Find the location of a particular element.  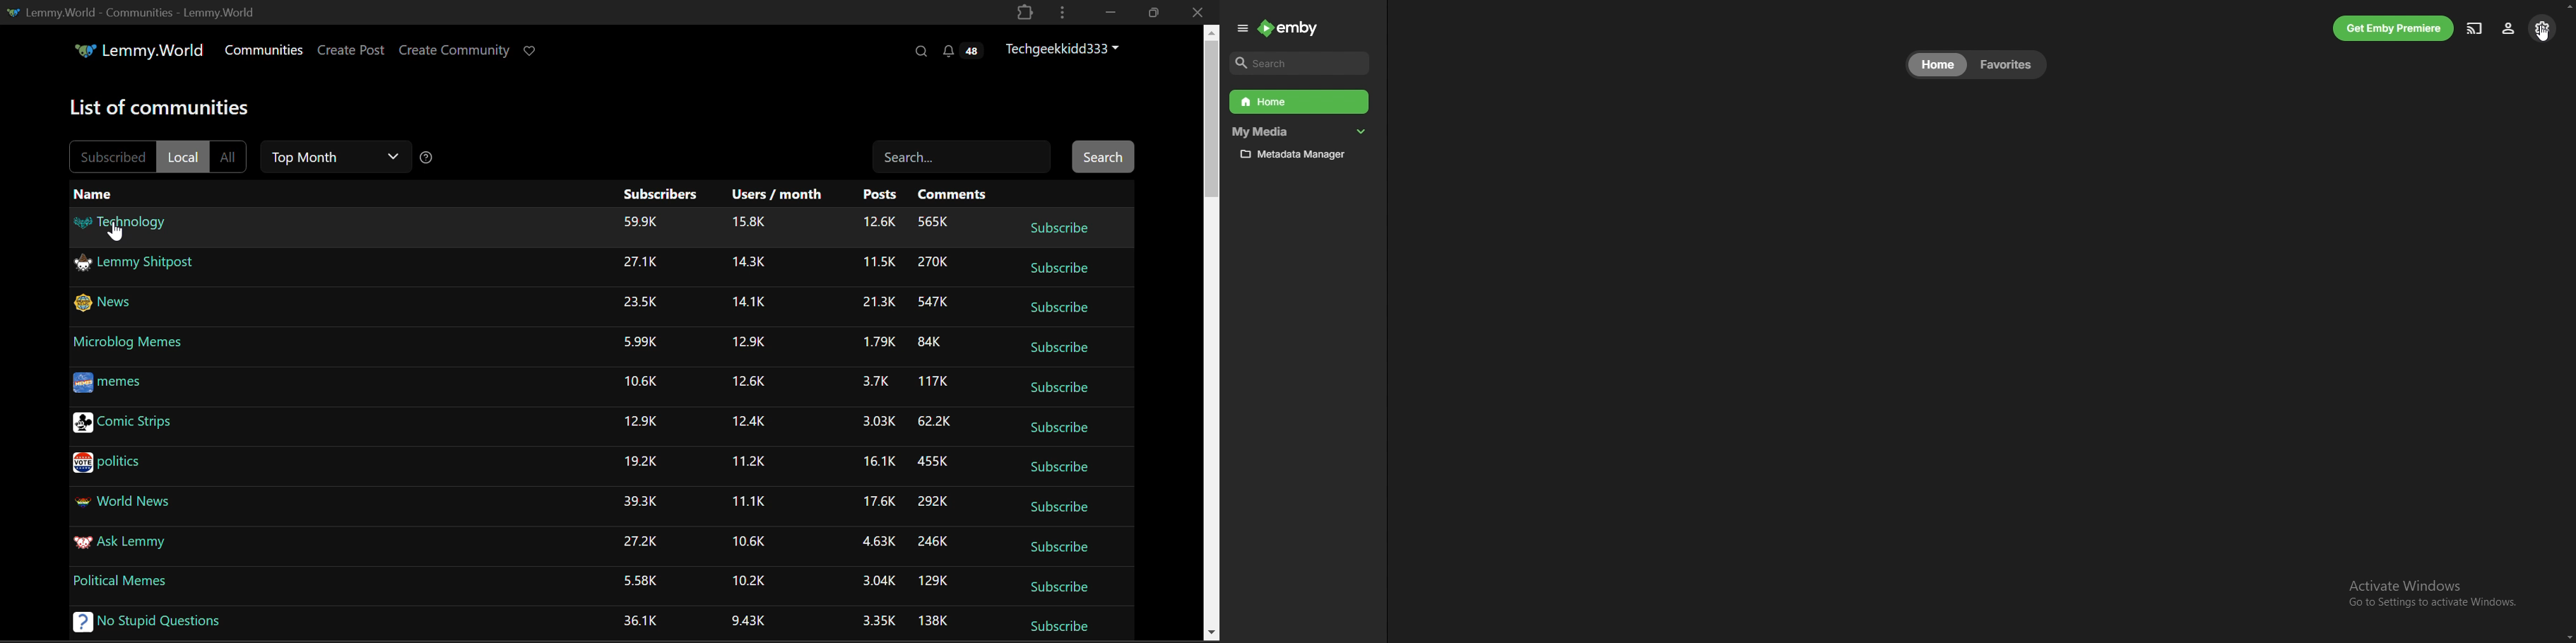

Amount is located at coordinates (637, 501).